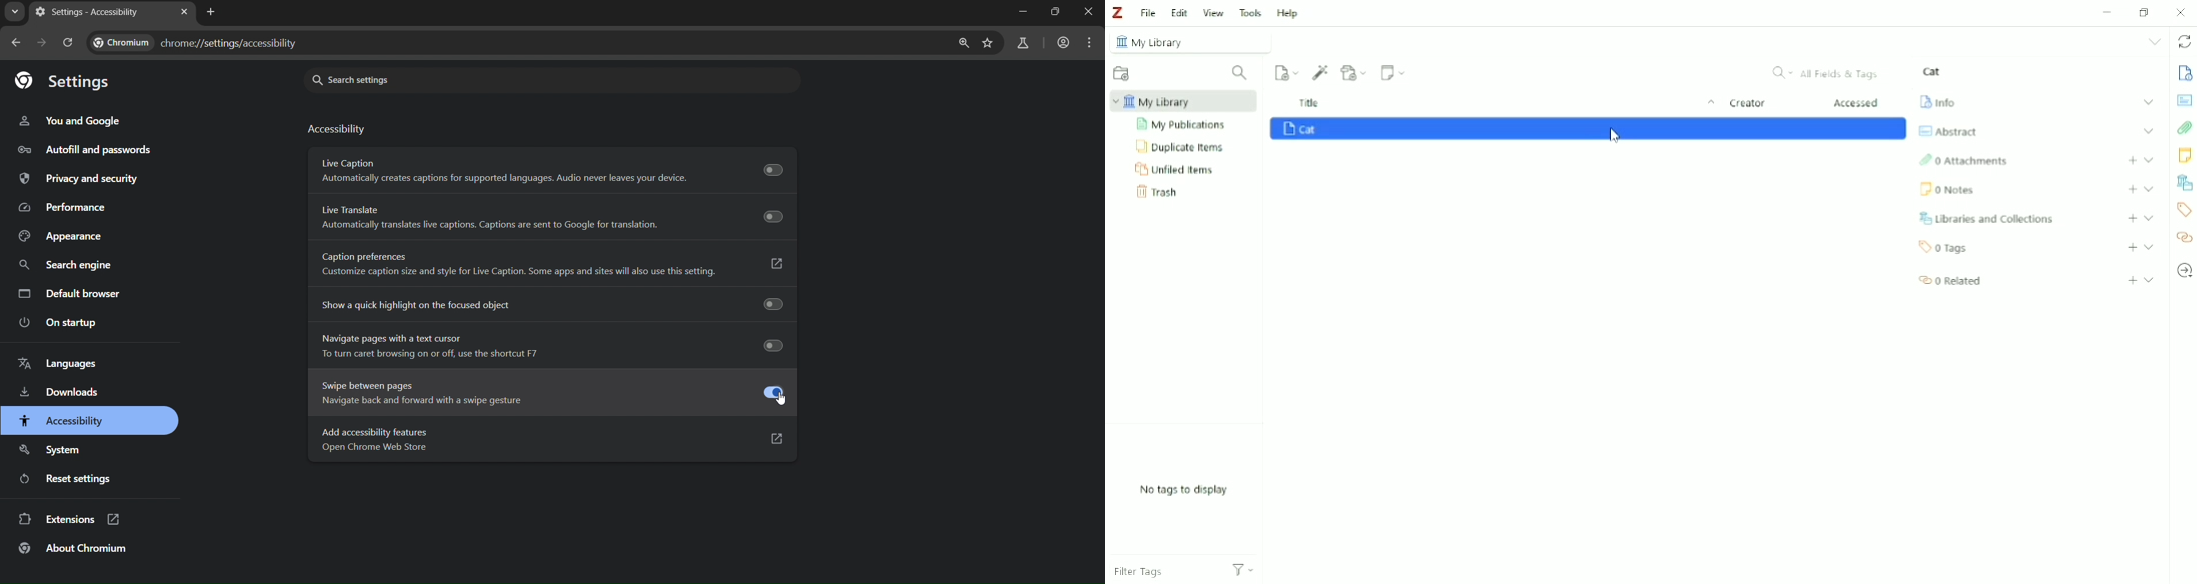 The height and width of the screenshot is (588, 2212). Describe the element at coordinates (2104, 13) in the screenshot. I see `Minimize` at that location.